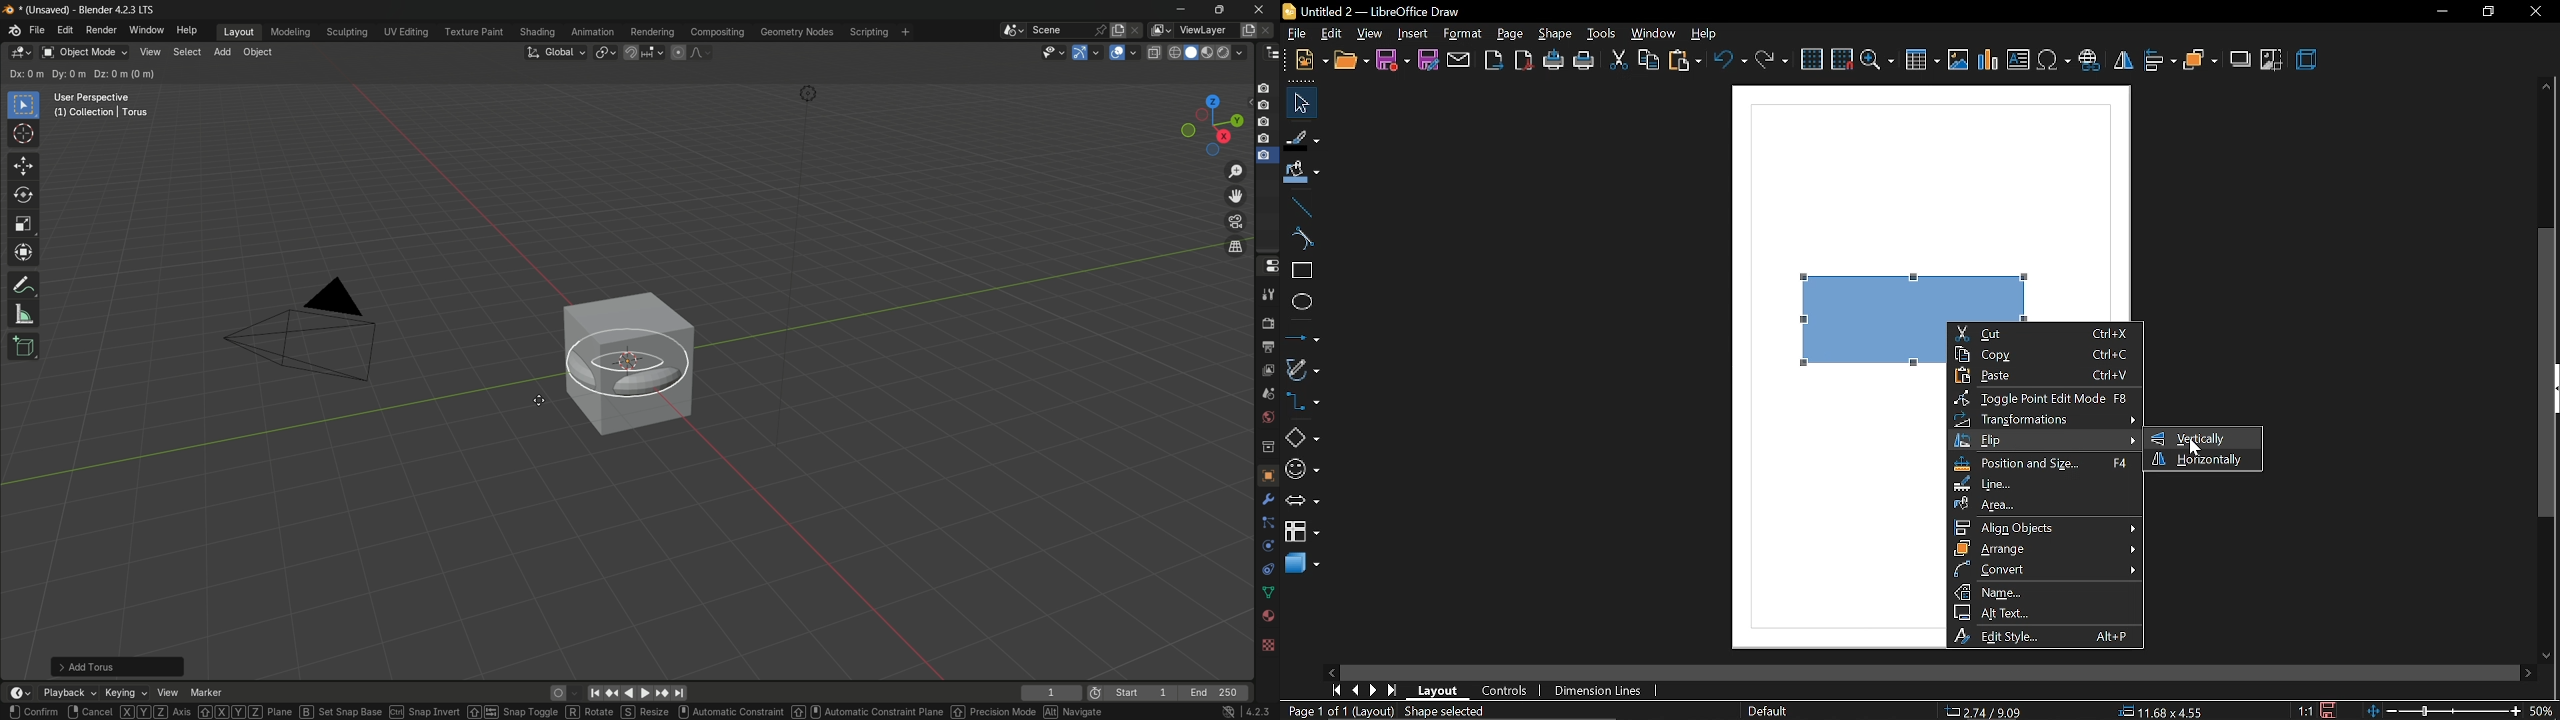 The image size is (2576, 728). What do you see at coordinates (1372, 34) in the screenshot?
I see `view` at bounding box center [1372, 34].